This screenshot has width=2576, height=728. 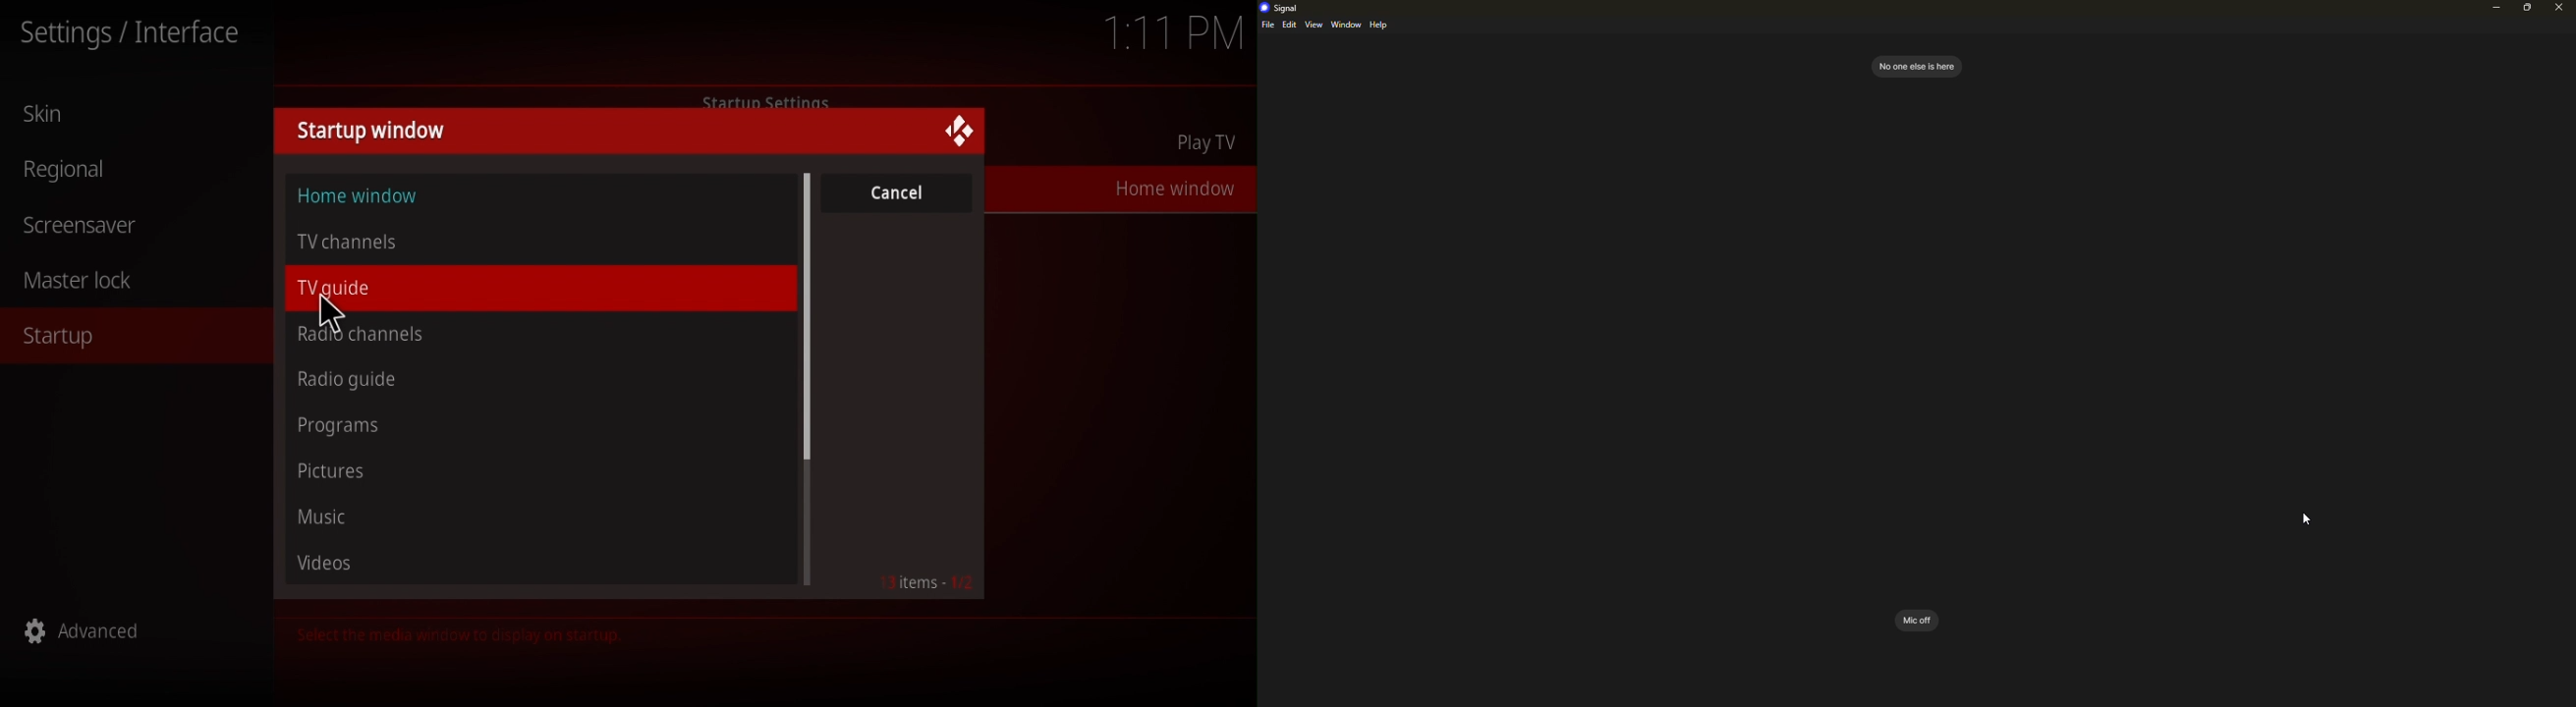 What do you see at coordinates (345, 425) in the screenshot?
I see `programs` at bounding box center [345, 425].